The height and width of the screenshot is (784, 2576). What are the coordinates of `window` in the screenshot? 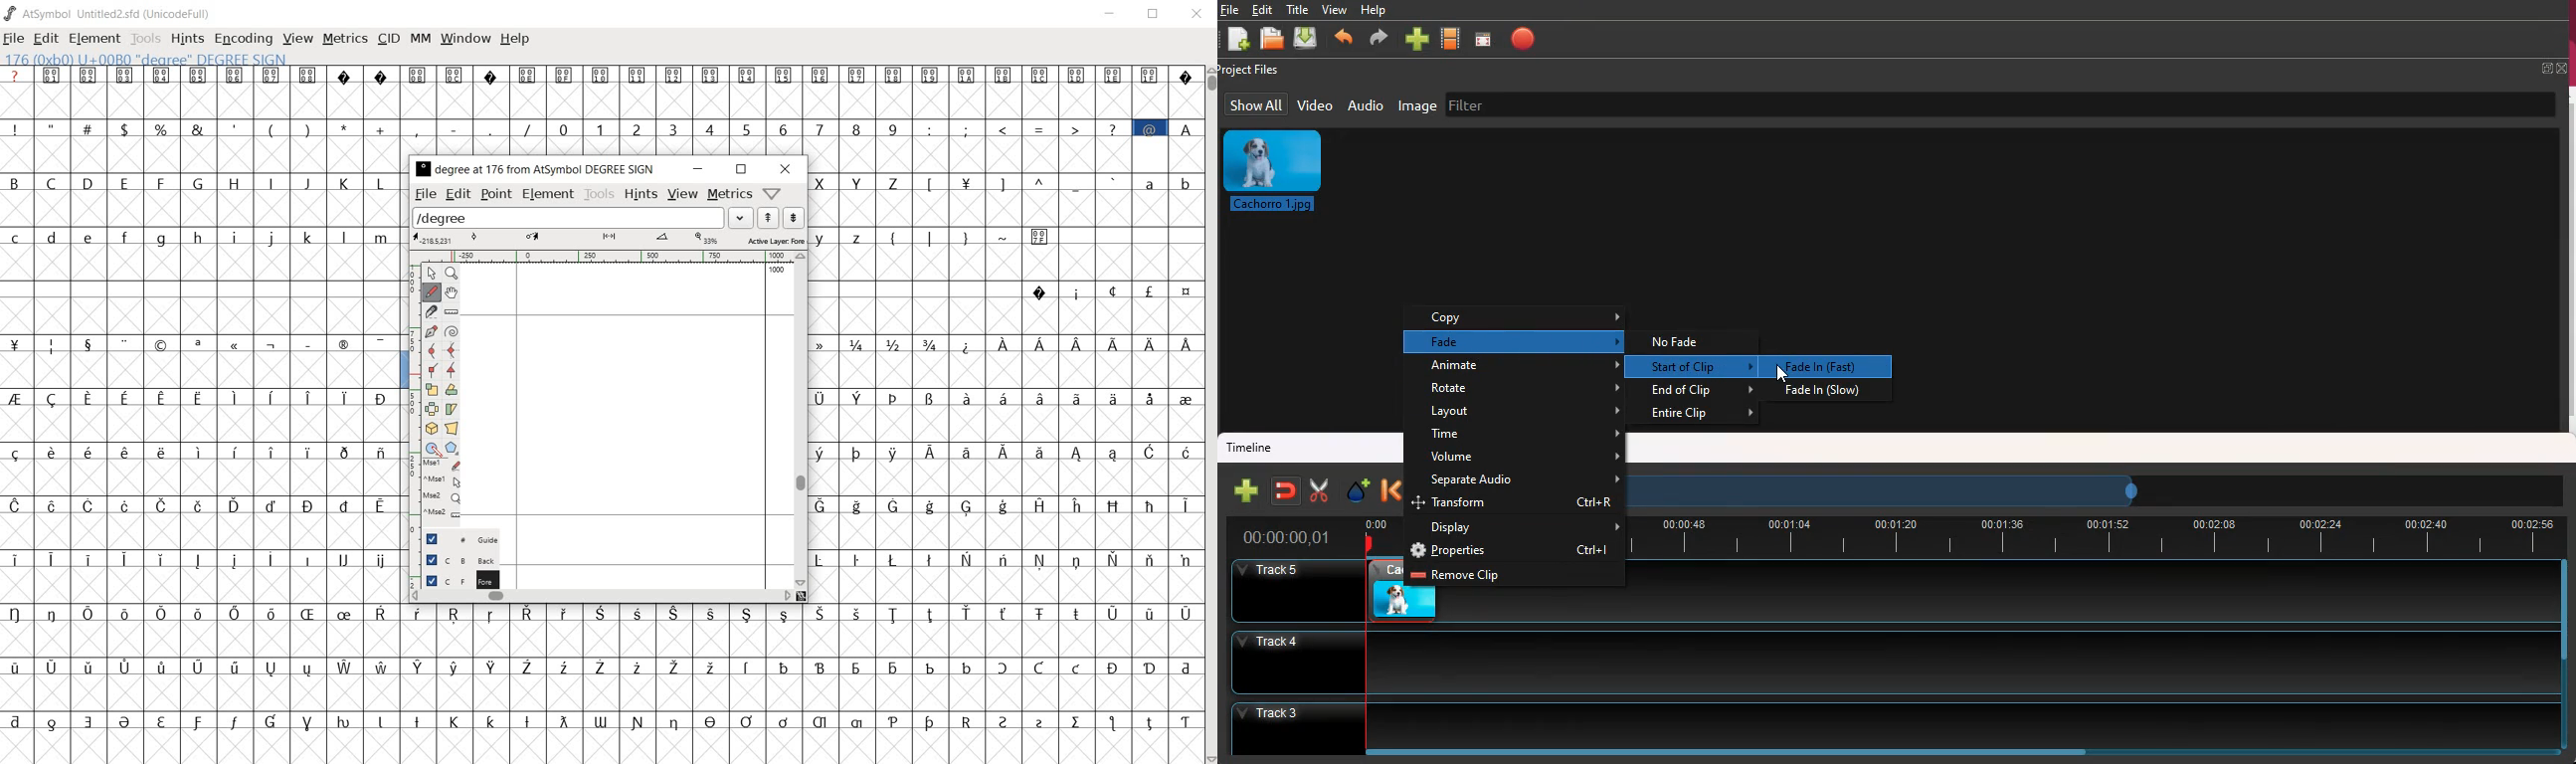 It's located at (467, 37).